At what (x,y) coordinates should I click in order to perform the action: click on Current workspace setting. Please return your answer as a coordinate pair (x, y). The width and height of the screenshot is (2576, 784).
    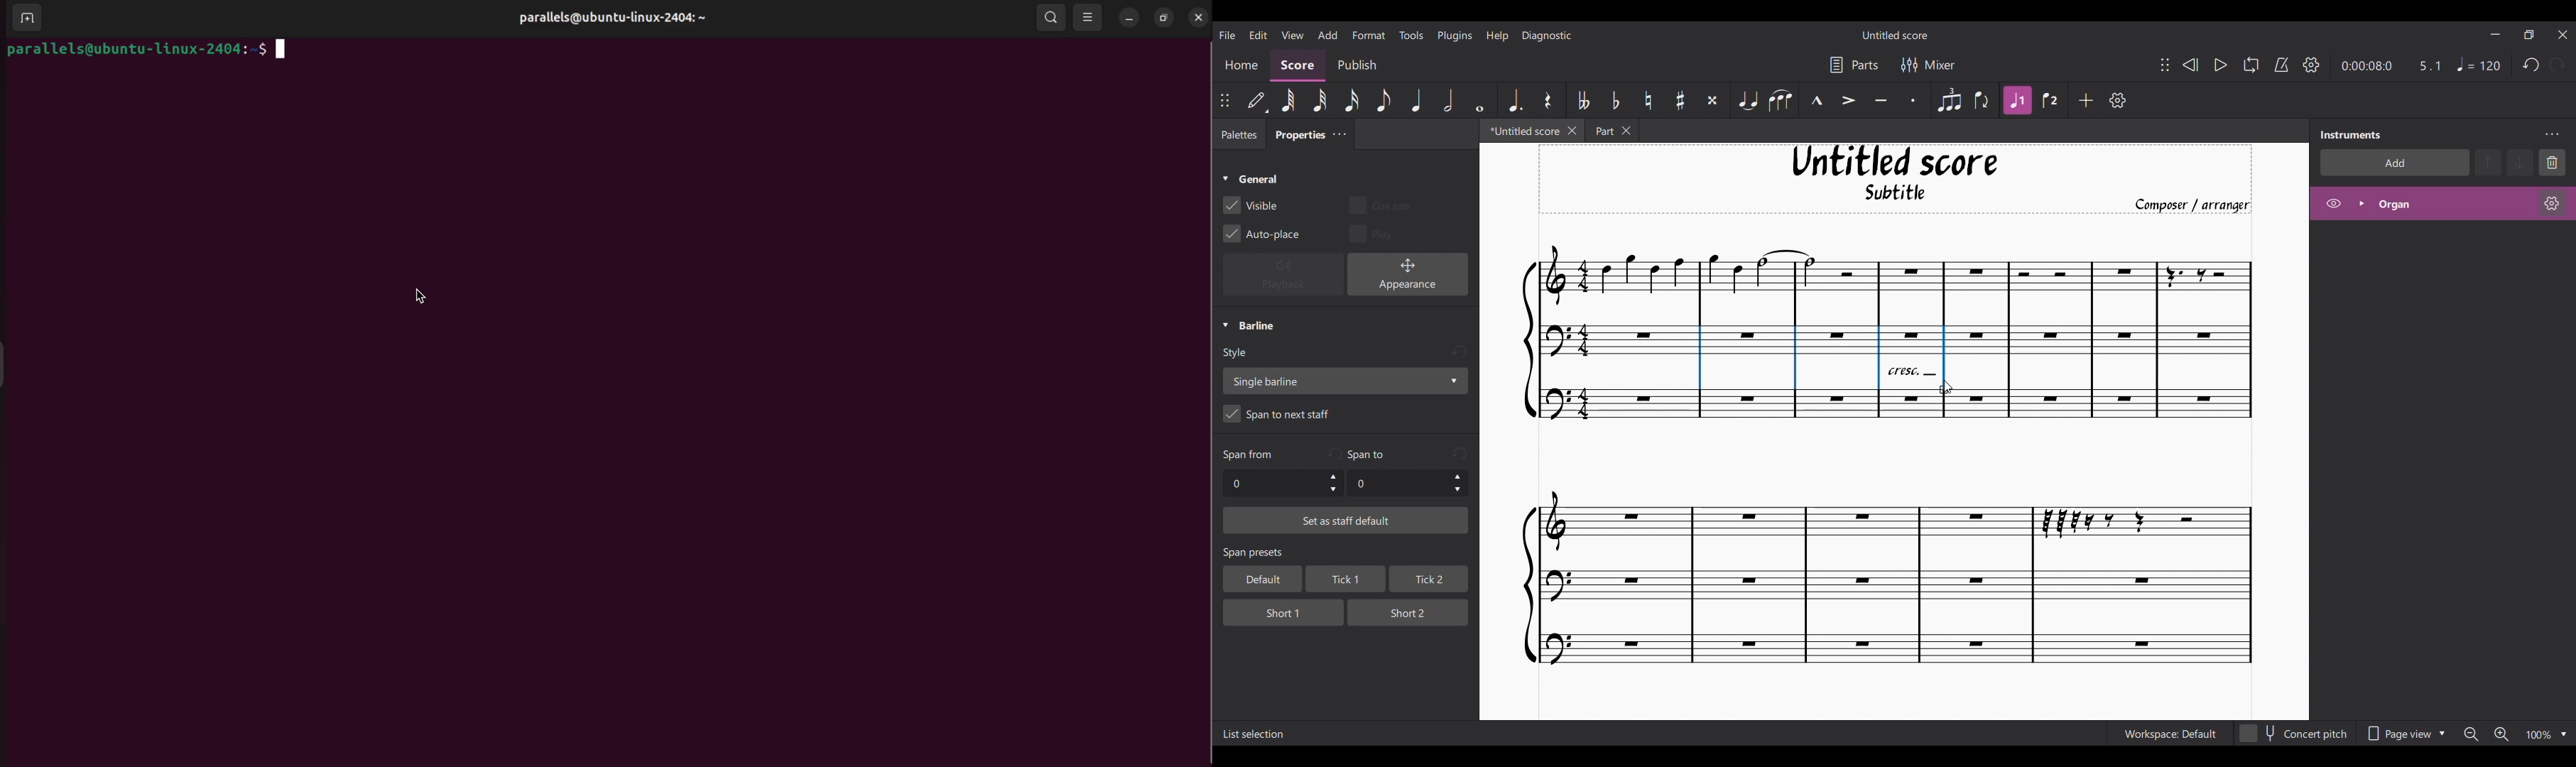
    Looking at the image, I should click on (2170, 734).